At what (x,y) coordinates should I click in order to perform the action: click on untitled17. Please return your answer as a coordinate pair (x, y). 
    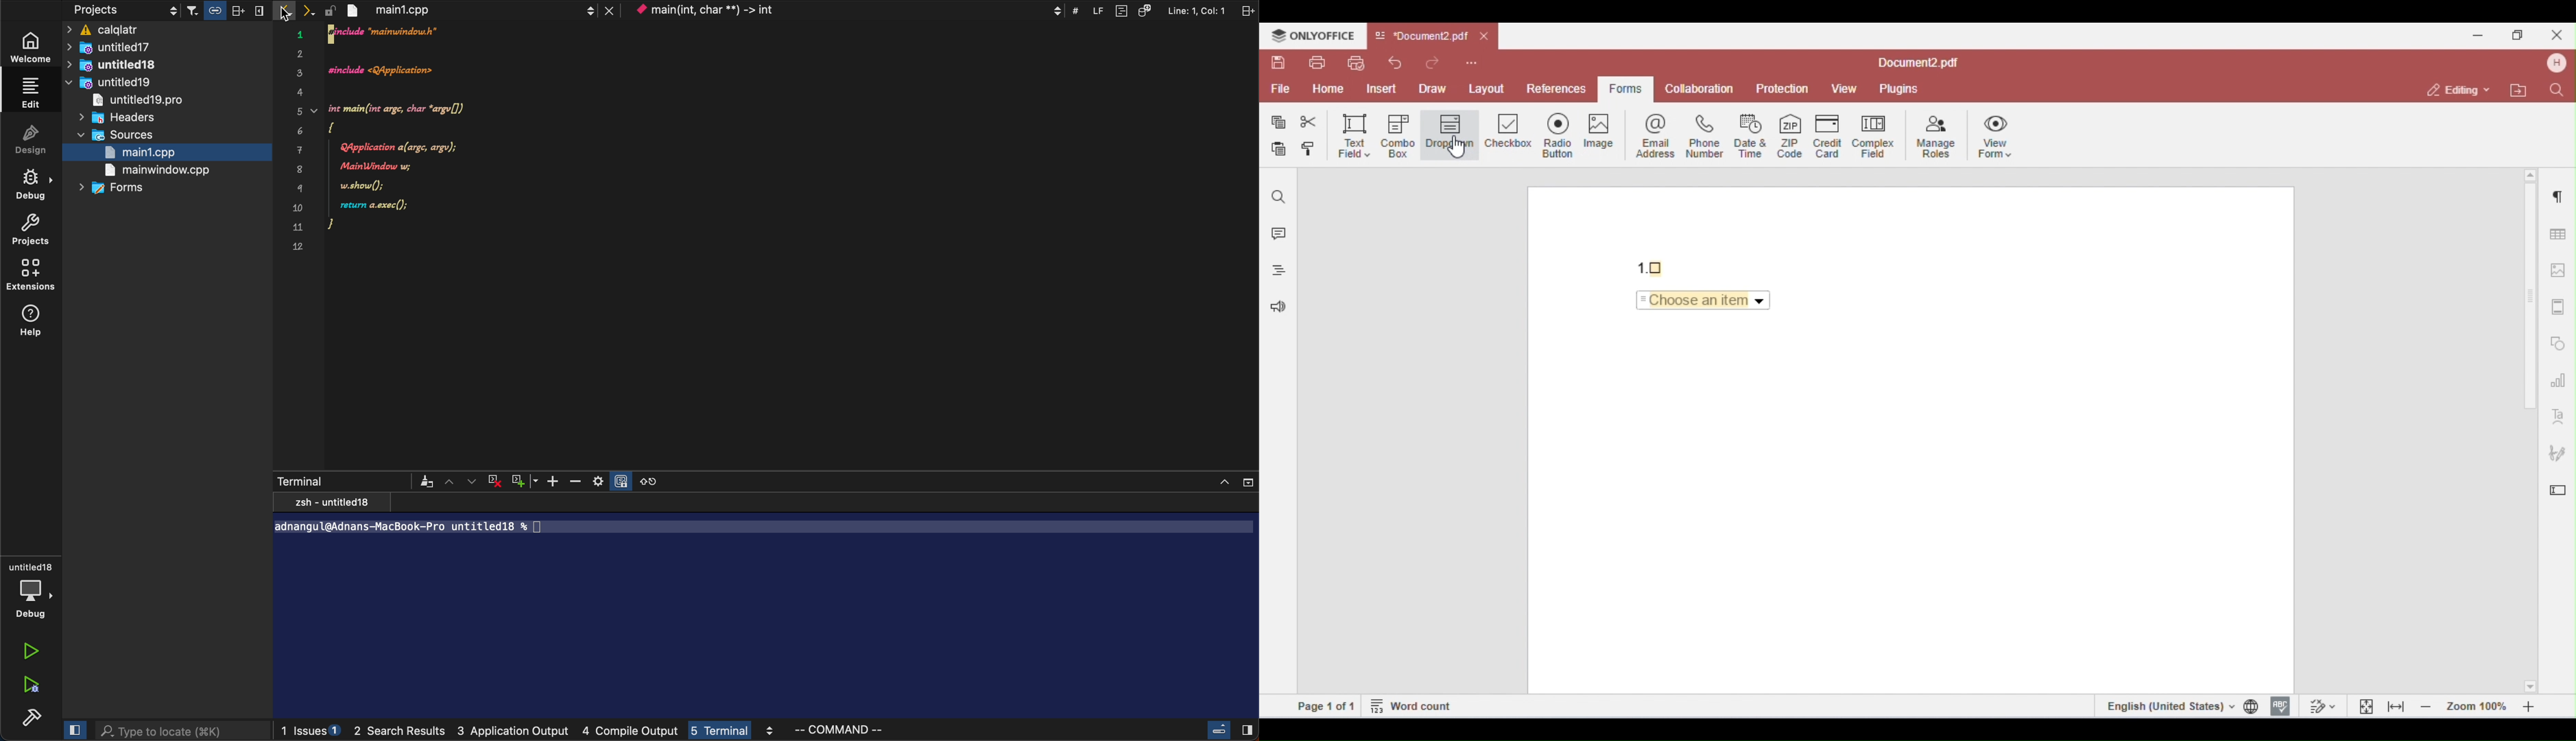
    Looking at the image, I should click on (132, 48).